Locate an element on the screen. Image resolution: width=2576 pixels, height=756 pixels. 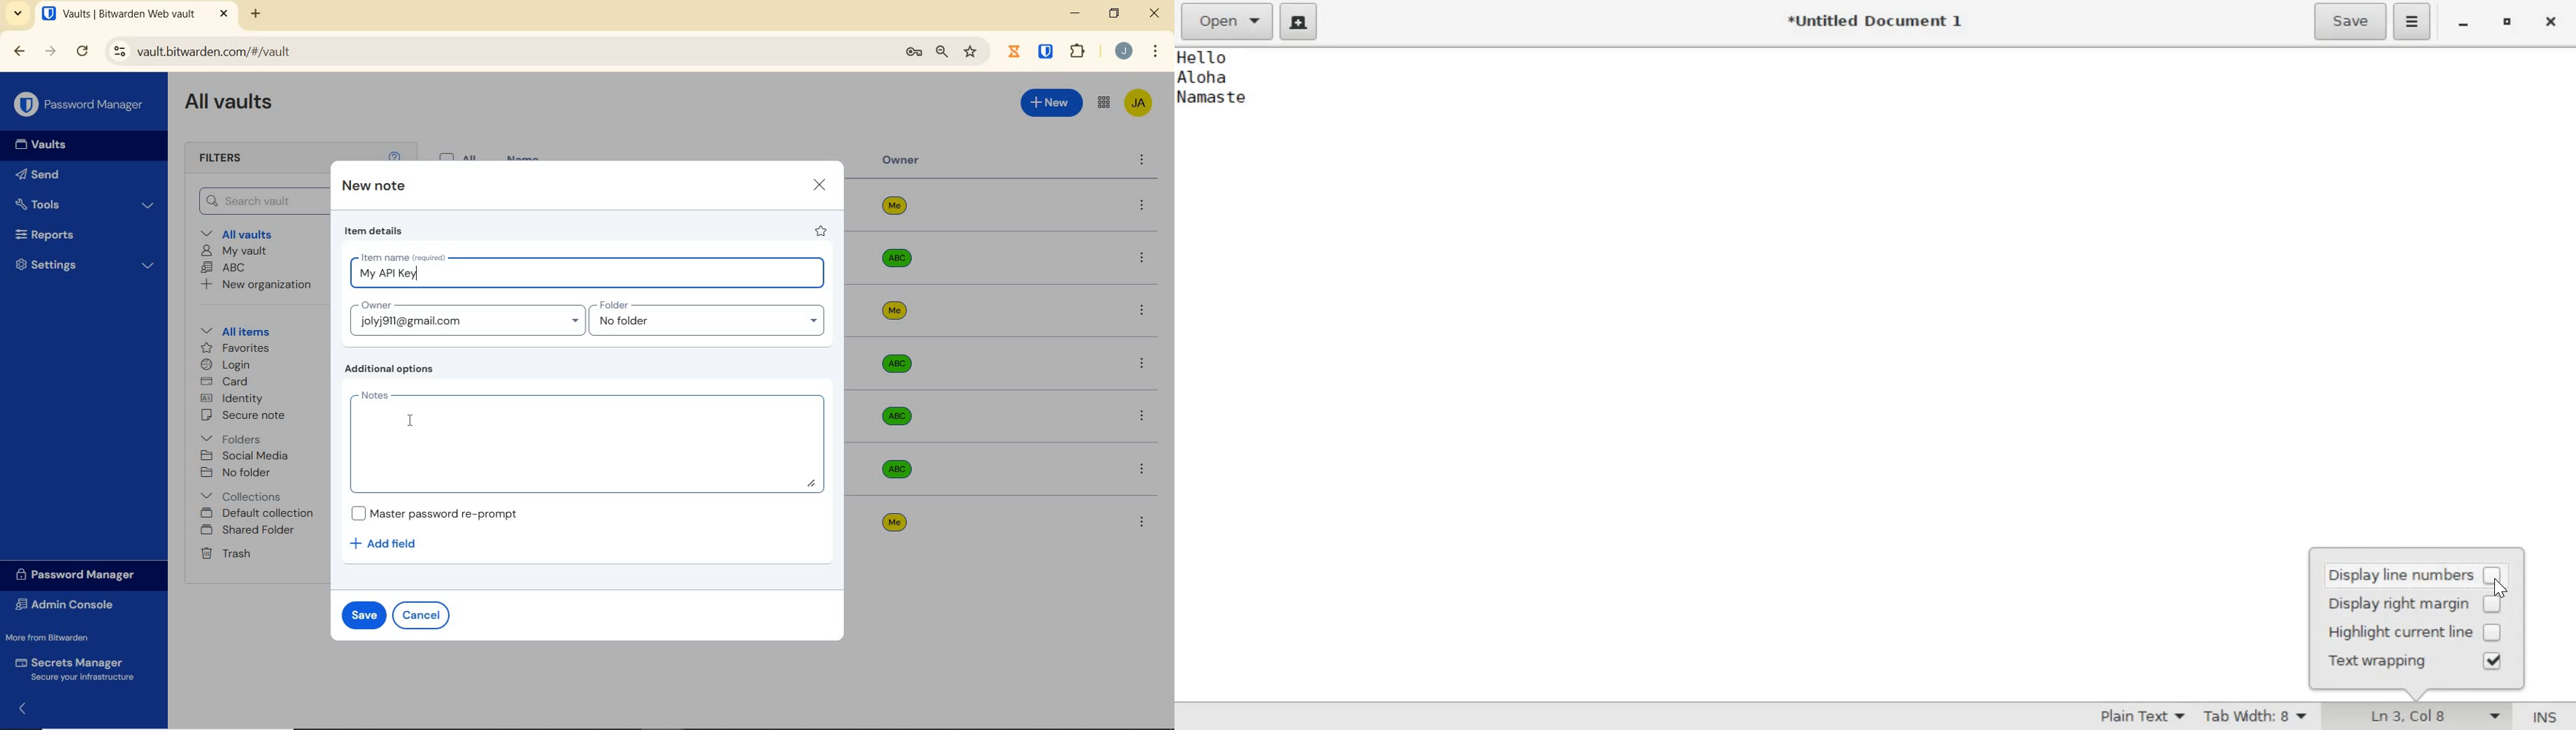
new note is located at coordinates (373, 187).